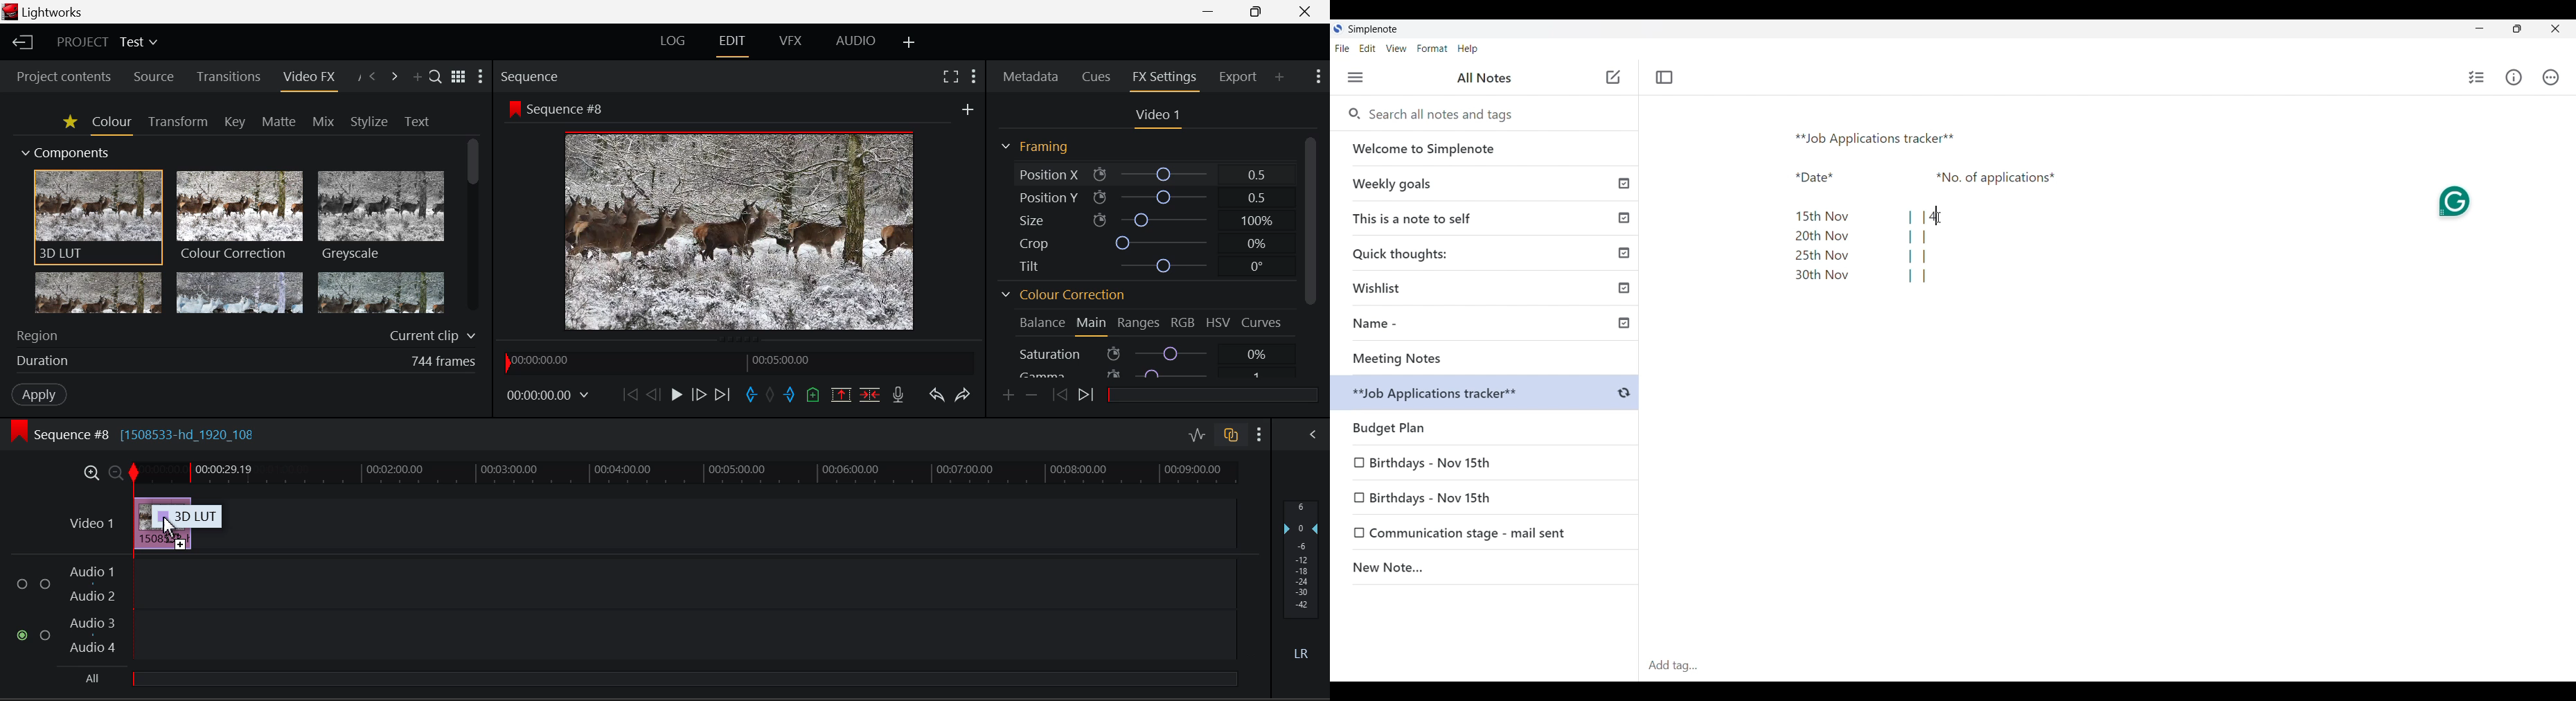 Image resolution: width=2576 pixels, height=728 pixels. What do you see at coordinates (2517, 29) in the screenshot?
I see `Maximize` at bounding box center [2517, 29].